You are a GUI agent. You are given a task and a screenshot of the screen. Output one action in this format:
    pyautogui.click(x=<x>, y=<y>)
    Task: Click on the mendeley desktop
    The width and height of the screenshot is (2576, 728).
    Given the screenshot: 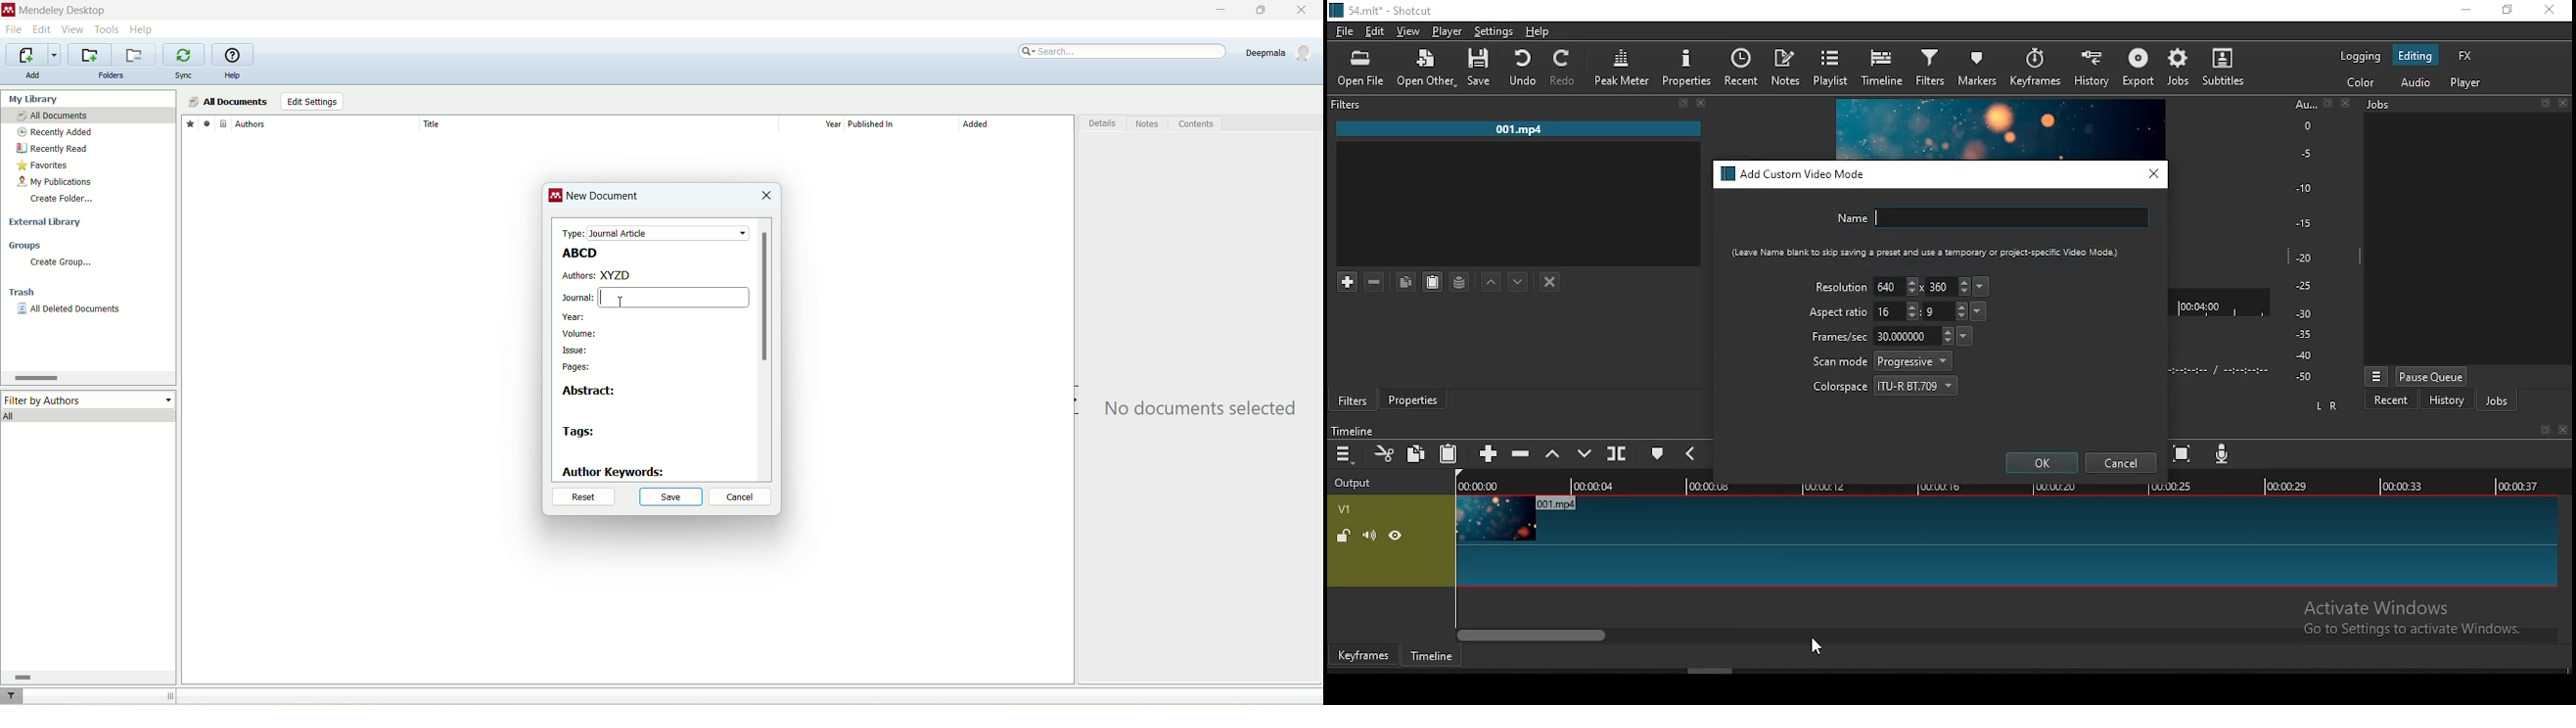 What is the action you would take?
    pyautogui.click(x=61, y=12)
    